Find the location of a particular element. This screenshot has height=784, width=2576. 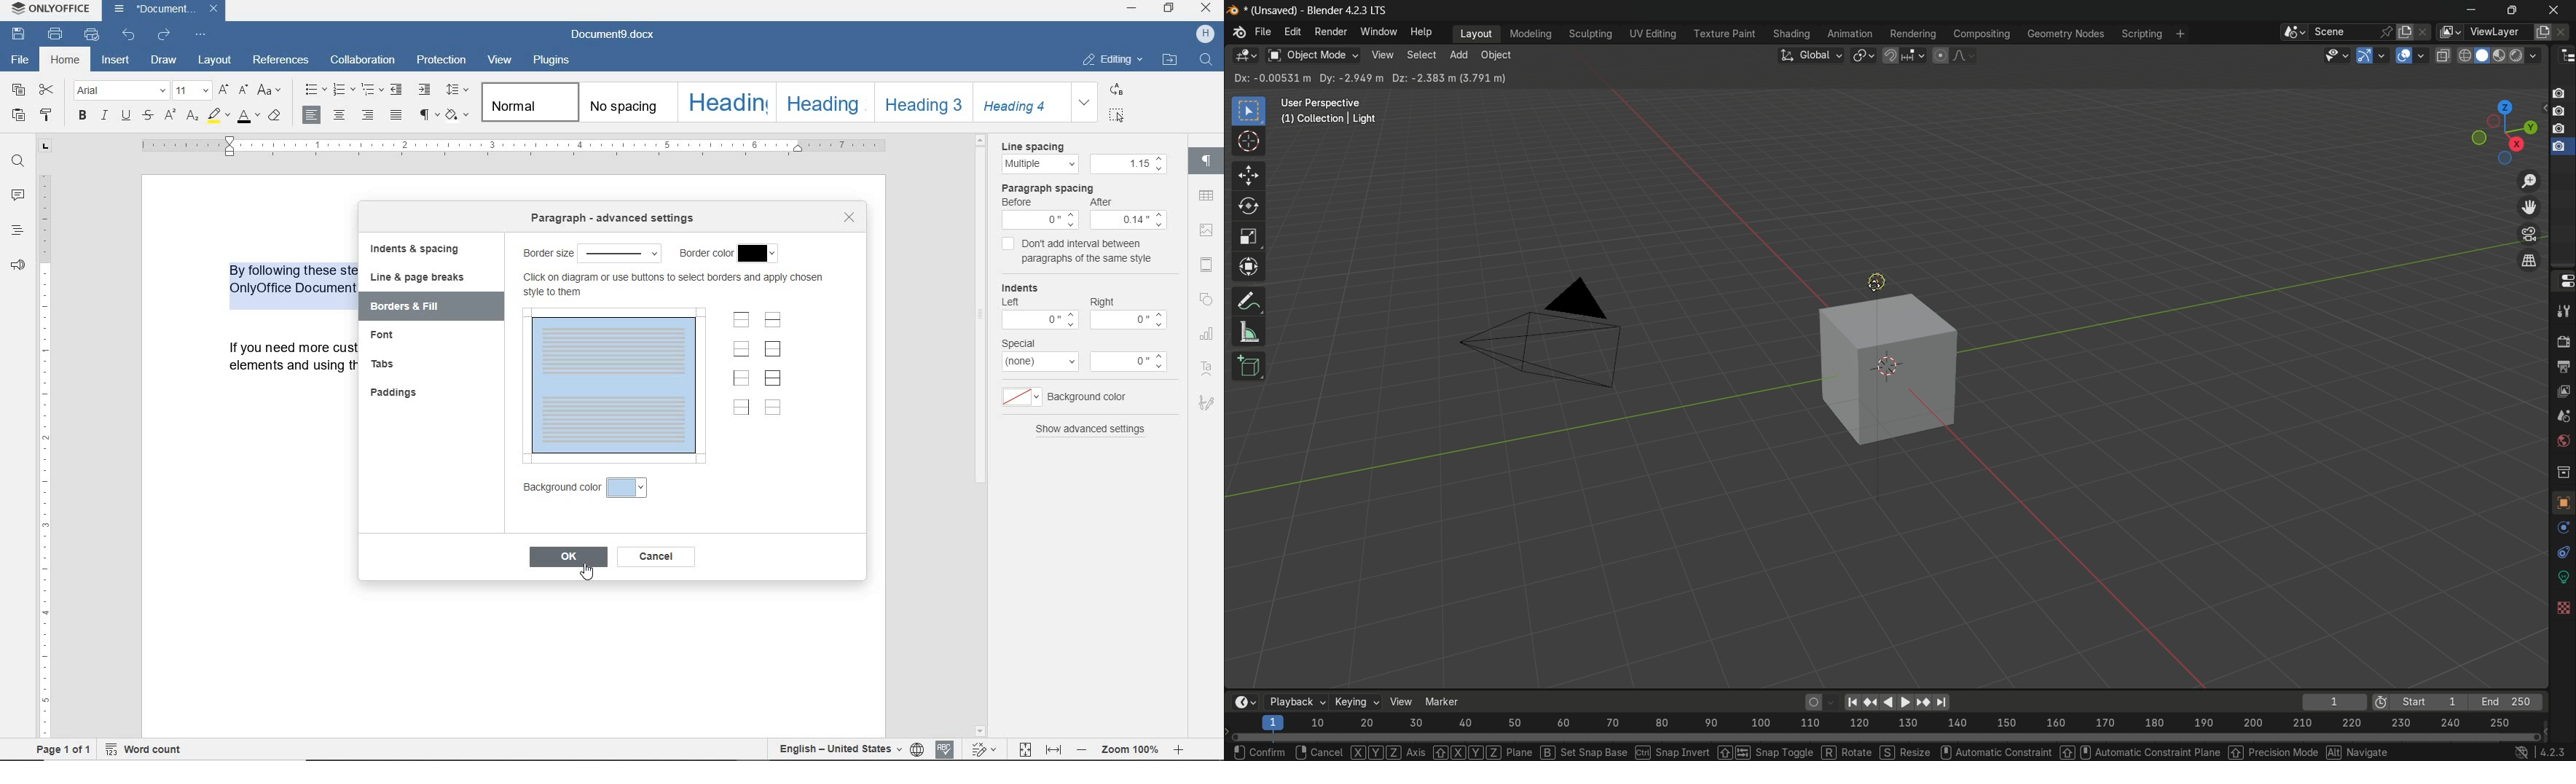

show gizmos is located at coordinates (2365, 55).